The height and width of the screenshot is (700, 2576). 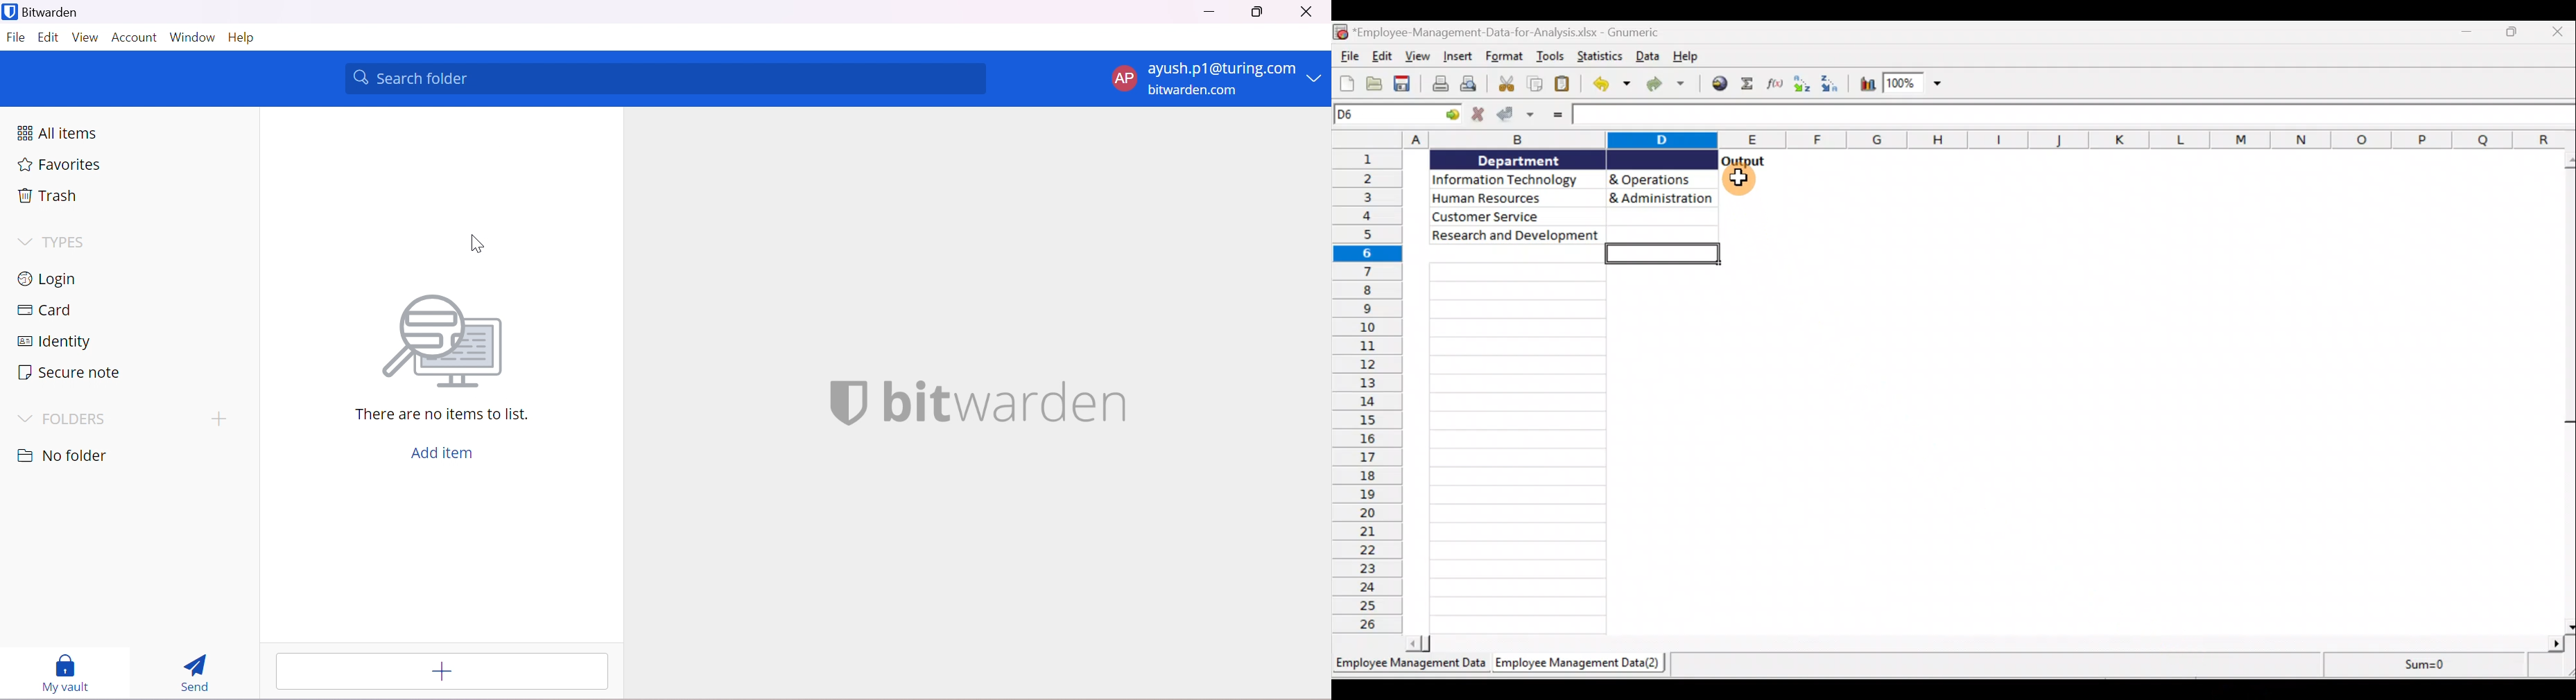 I want to click on Trash, so click(x=48, y=195).